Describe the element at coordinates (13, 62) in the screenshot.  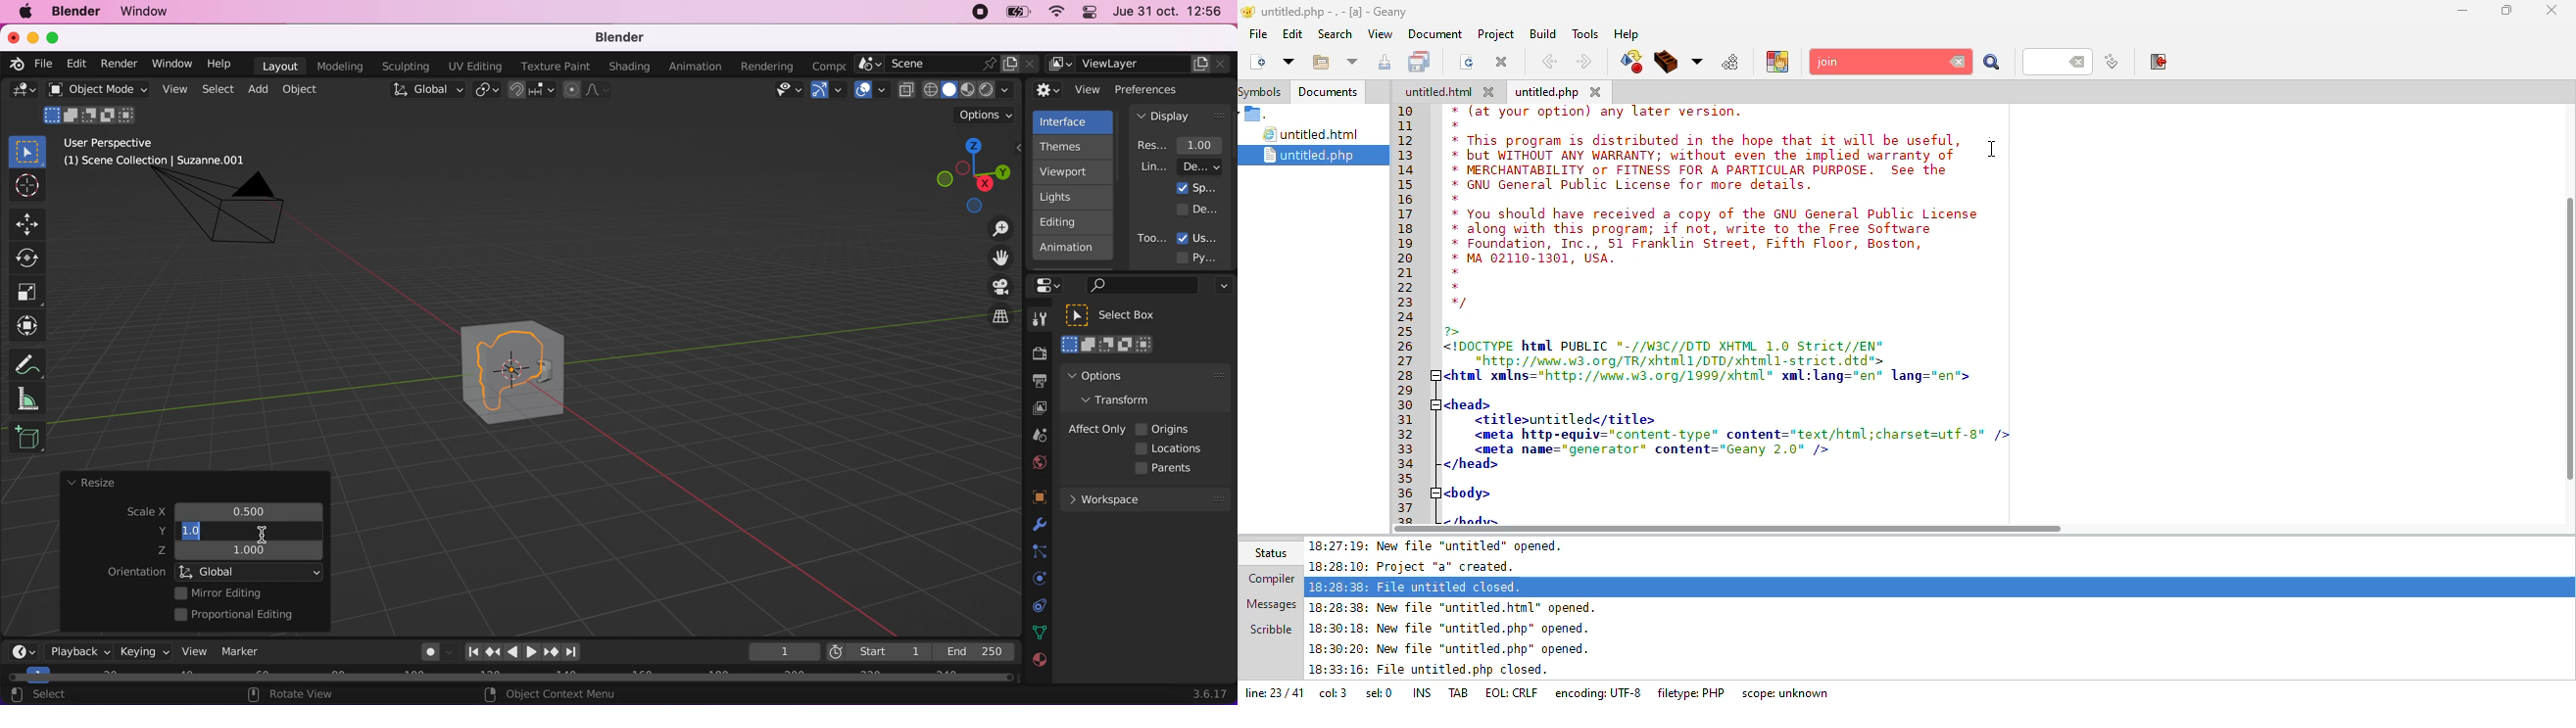
I see `blender` at that location.